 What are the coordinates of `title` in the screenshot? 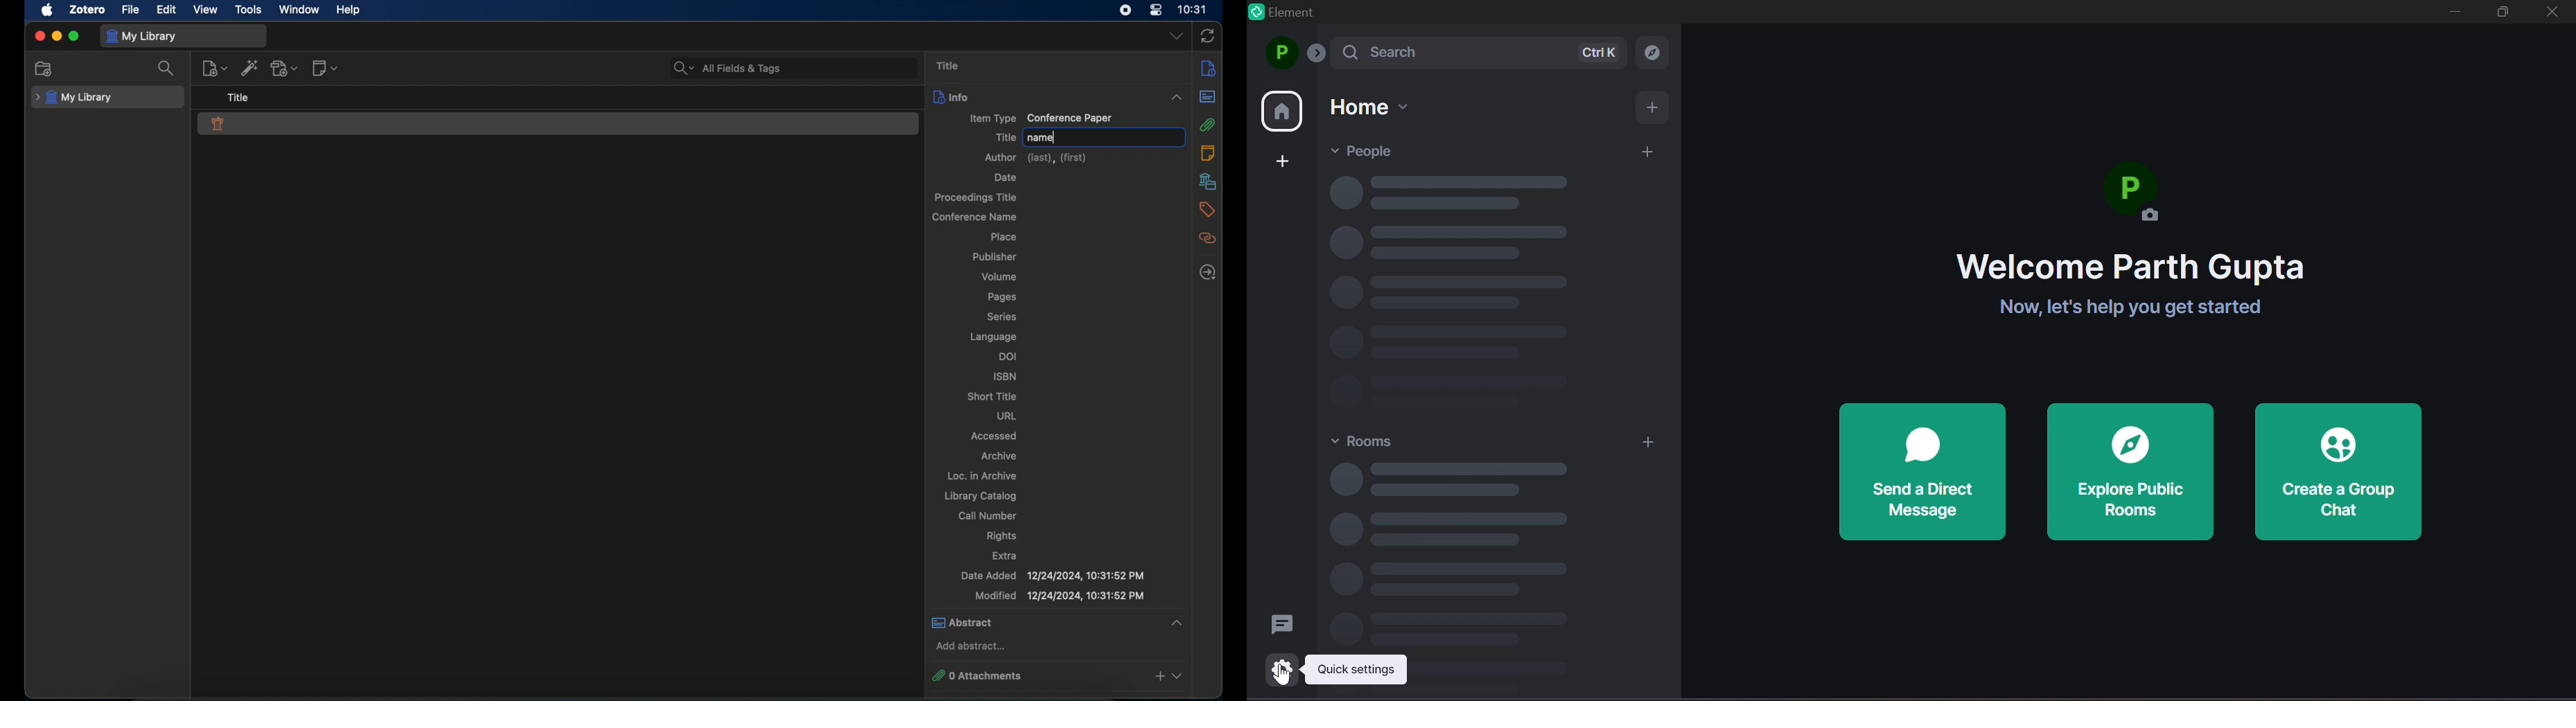 It's located at (1005, 137).